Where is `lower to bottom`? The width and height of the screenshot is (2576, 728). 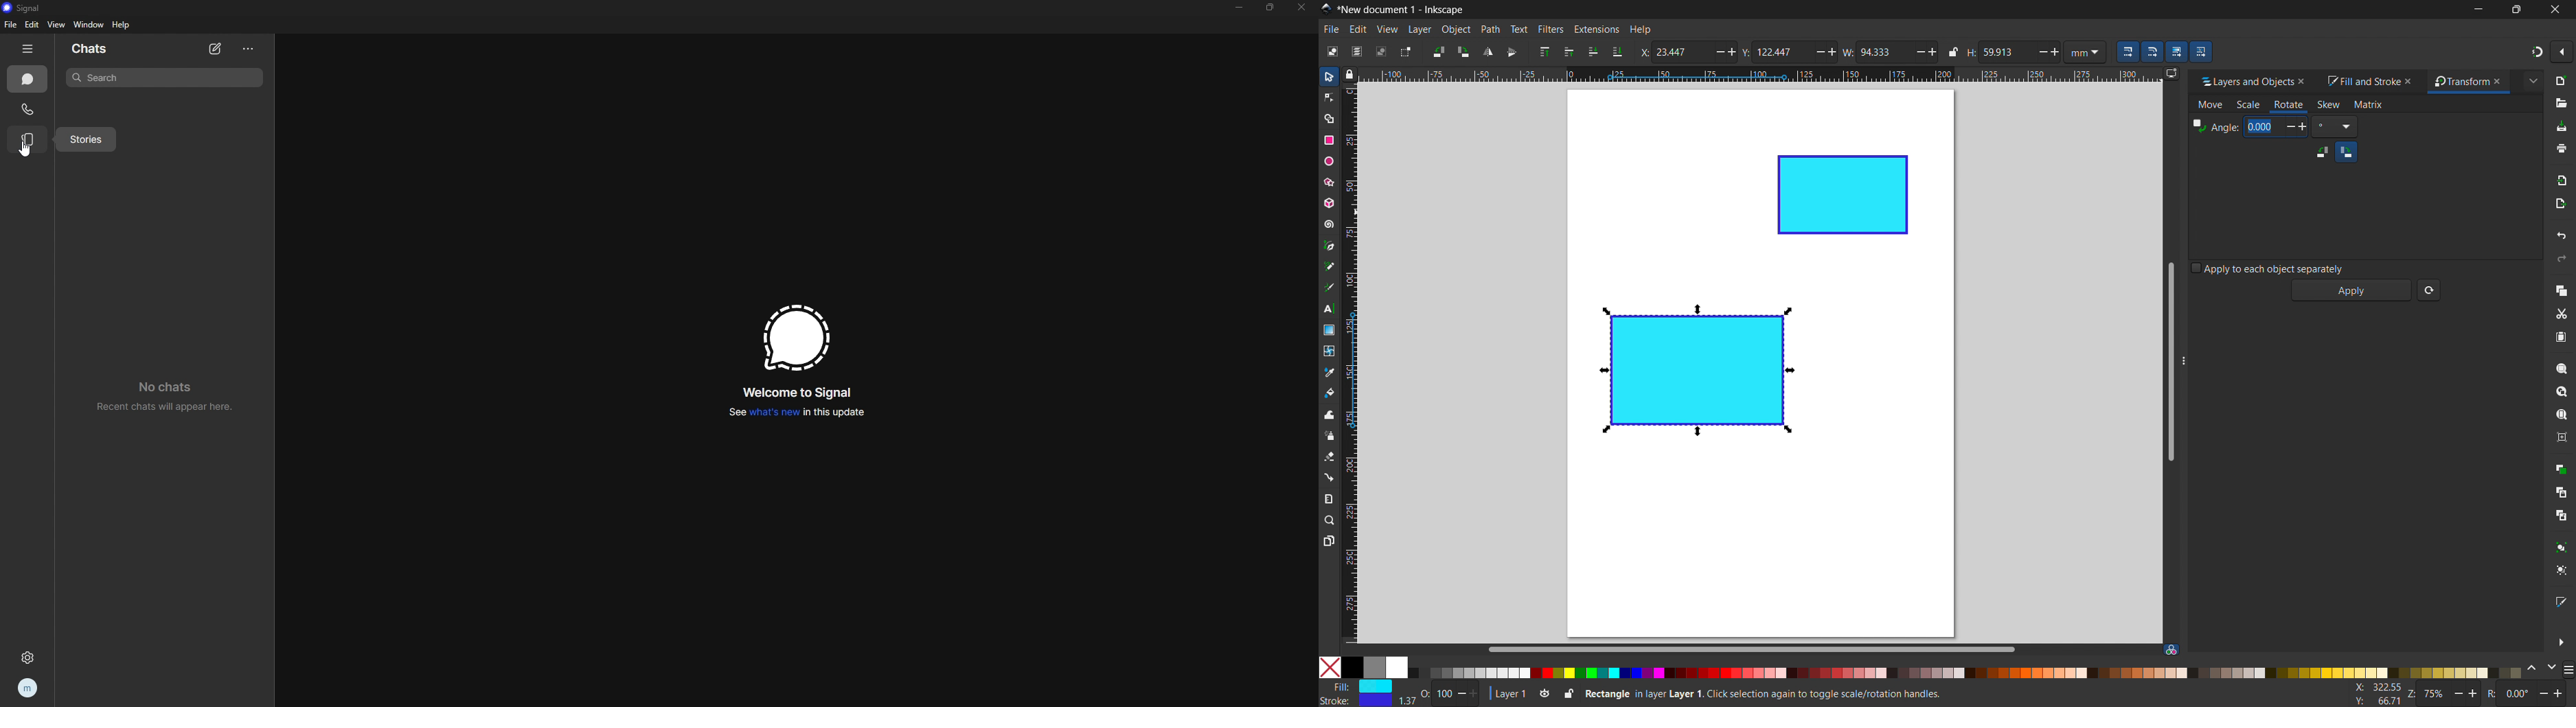
lower to bottom is located at coordinates (1617, 52).